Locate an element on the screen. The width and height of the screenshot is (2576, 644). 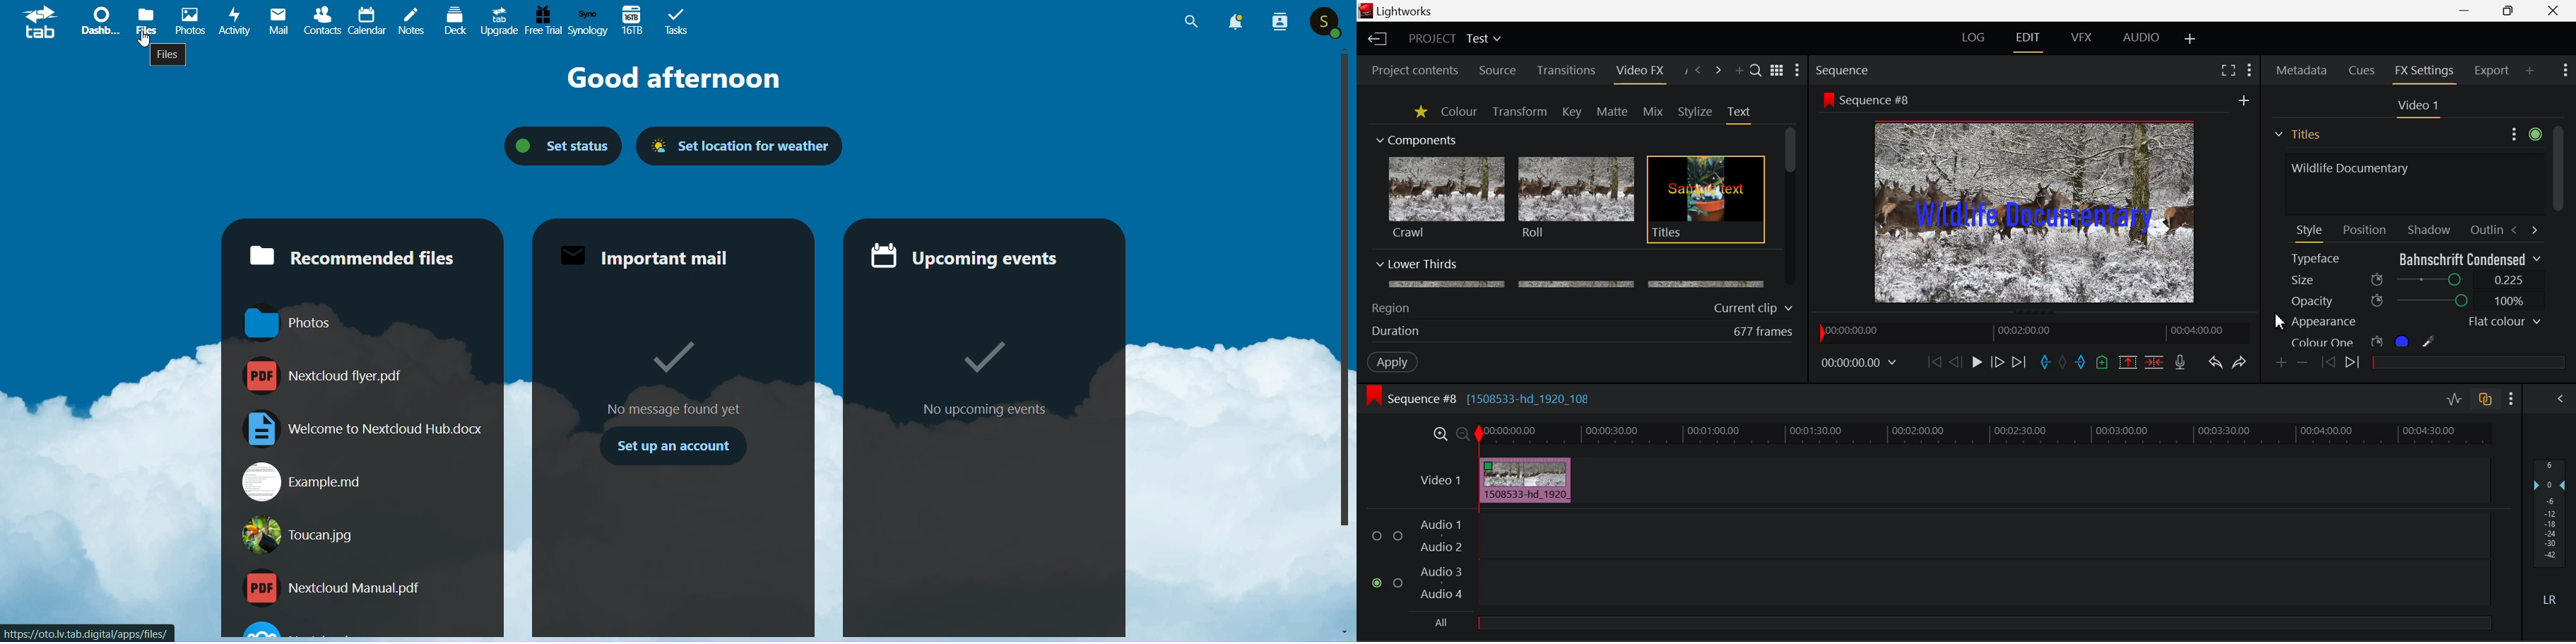
No message found yet is located at coordinates (677, 409).